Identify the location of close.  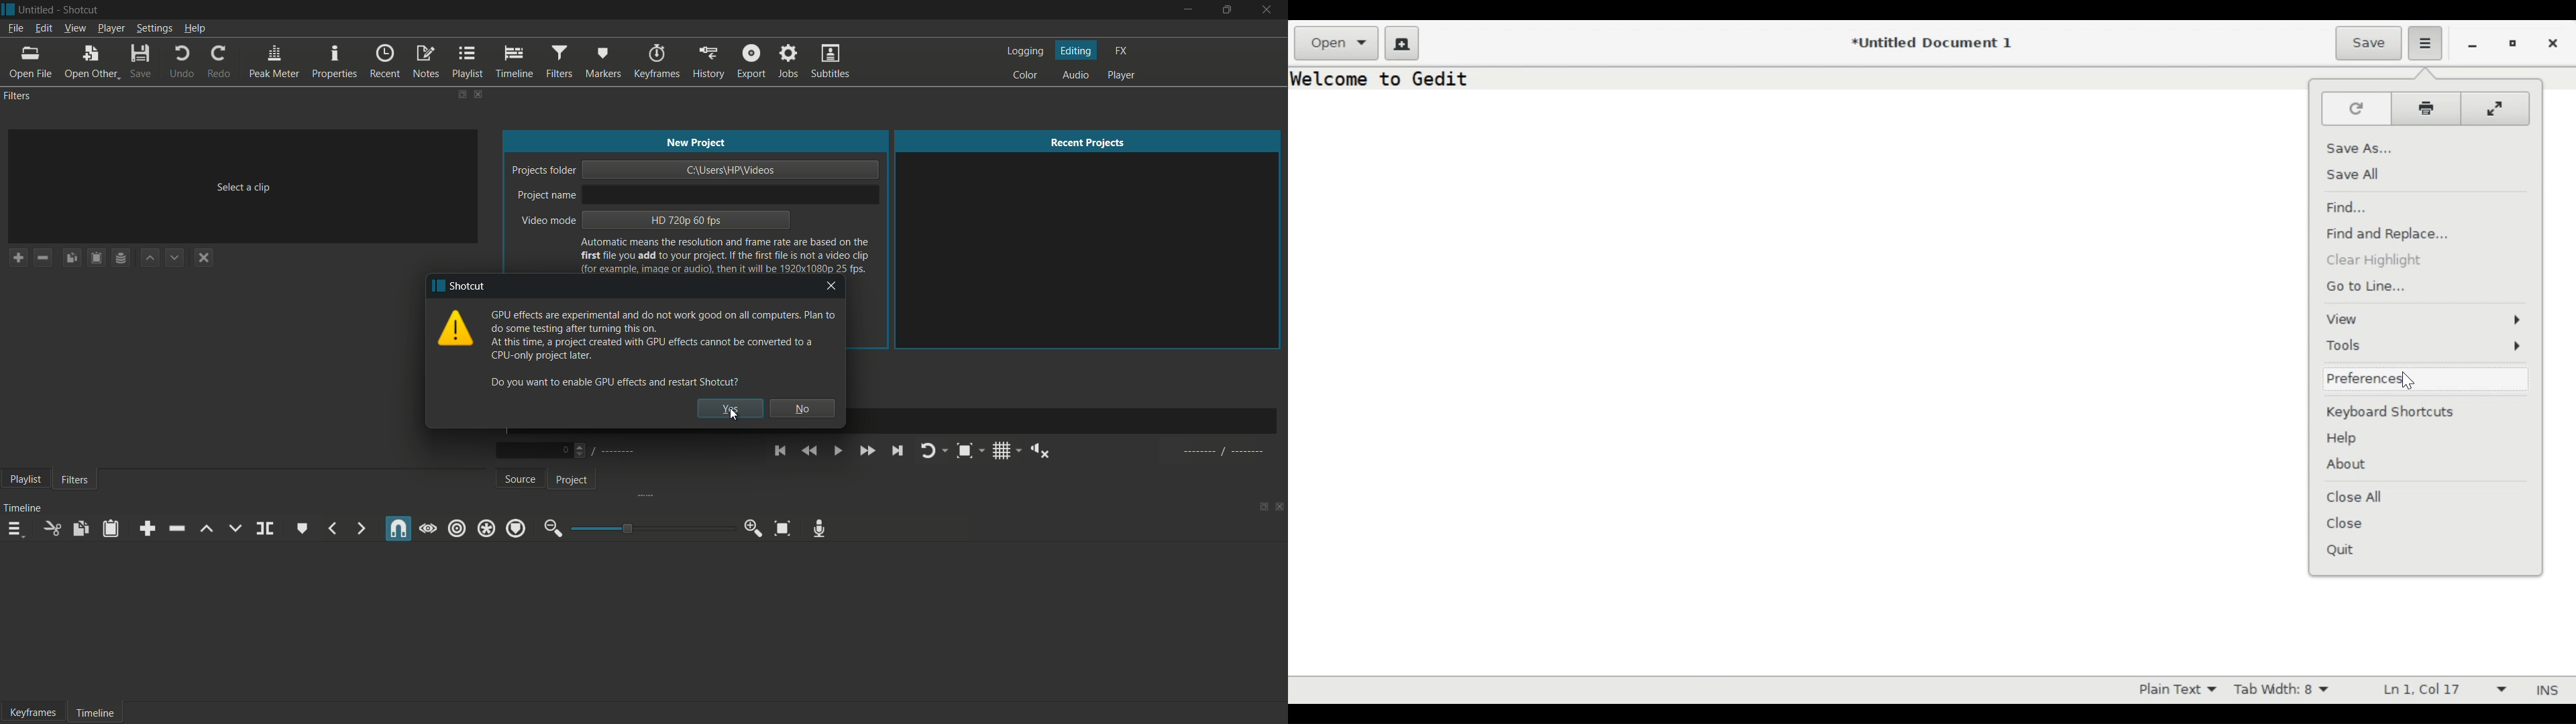
(832, 286).